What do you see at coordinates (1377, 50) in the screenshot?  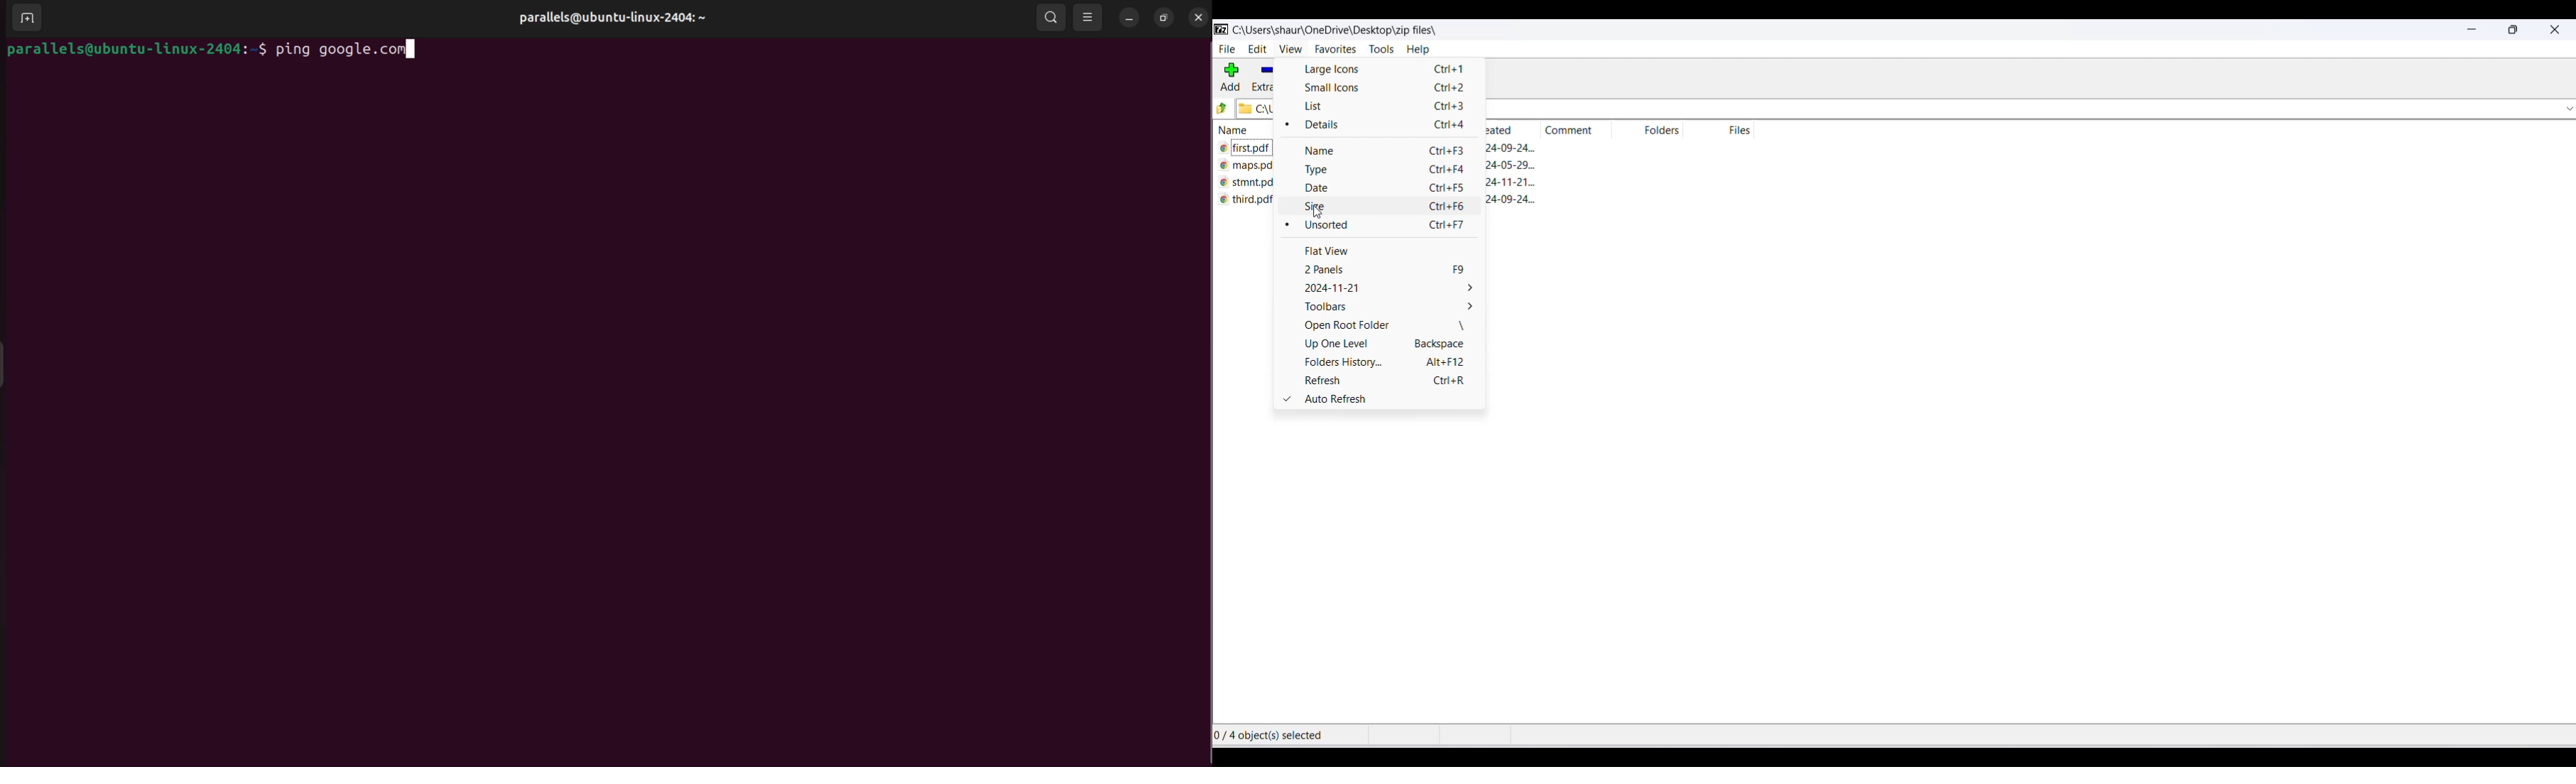 I see `tools` at bounding box center [1377, 50].